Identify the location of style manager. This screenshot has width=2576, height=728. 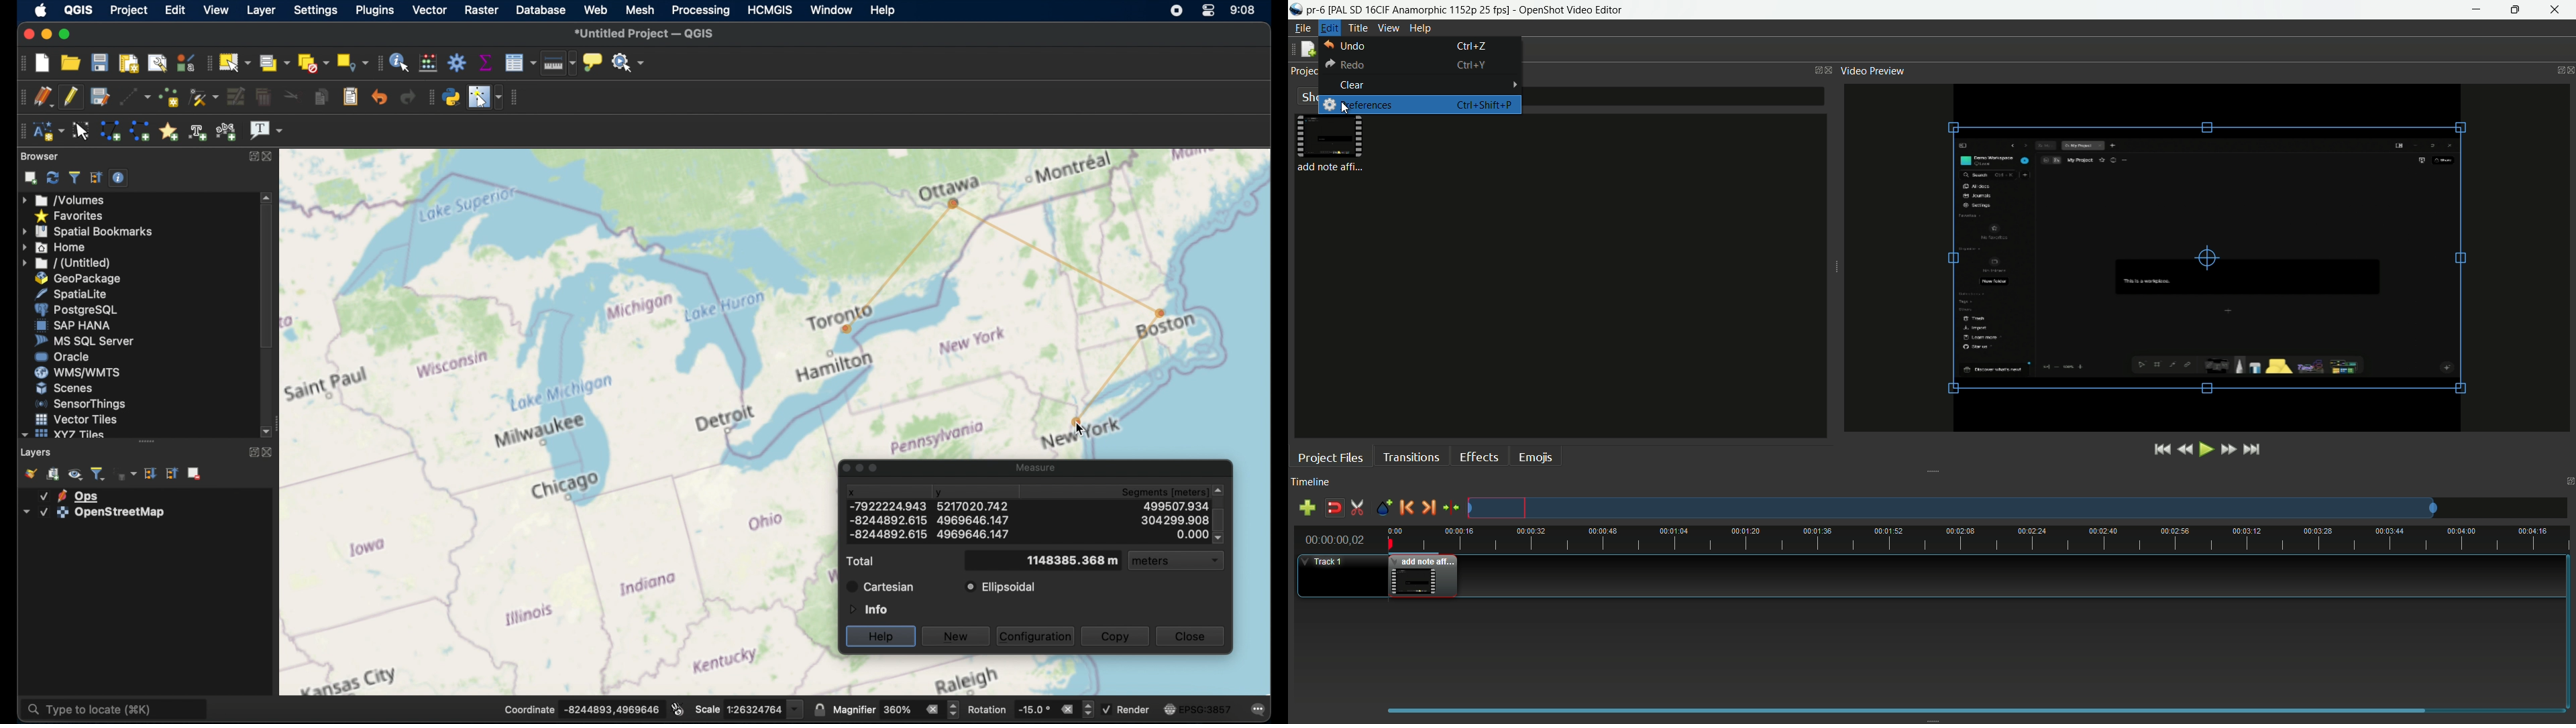
(186, 61).